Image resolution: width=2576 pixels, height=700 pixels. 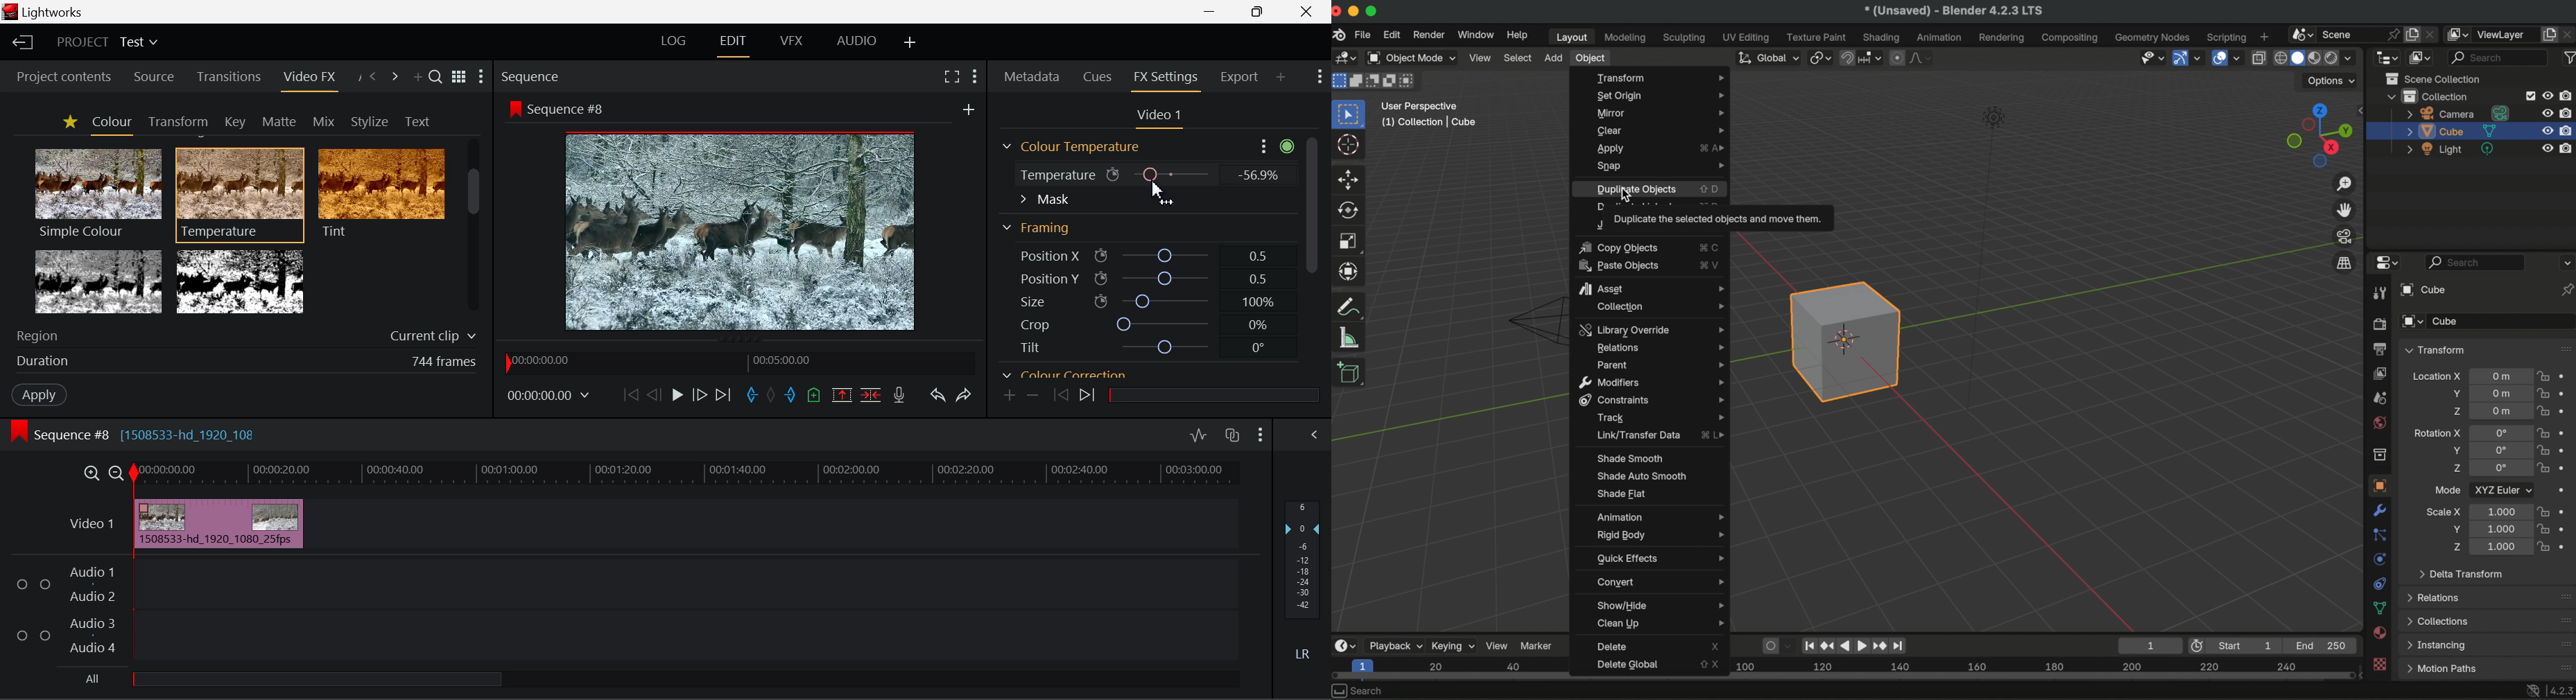 I want to click on scale Z, so click(x=2455, y=546).